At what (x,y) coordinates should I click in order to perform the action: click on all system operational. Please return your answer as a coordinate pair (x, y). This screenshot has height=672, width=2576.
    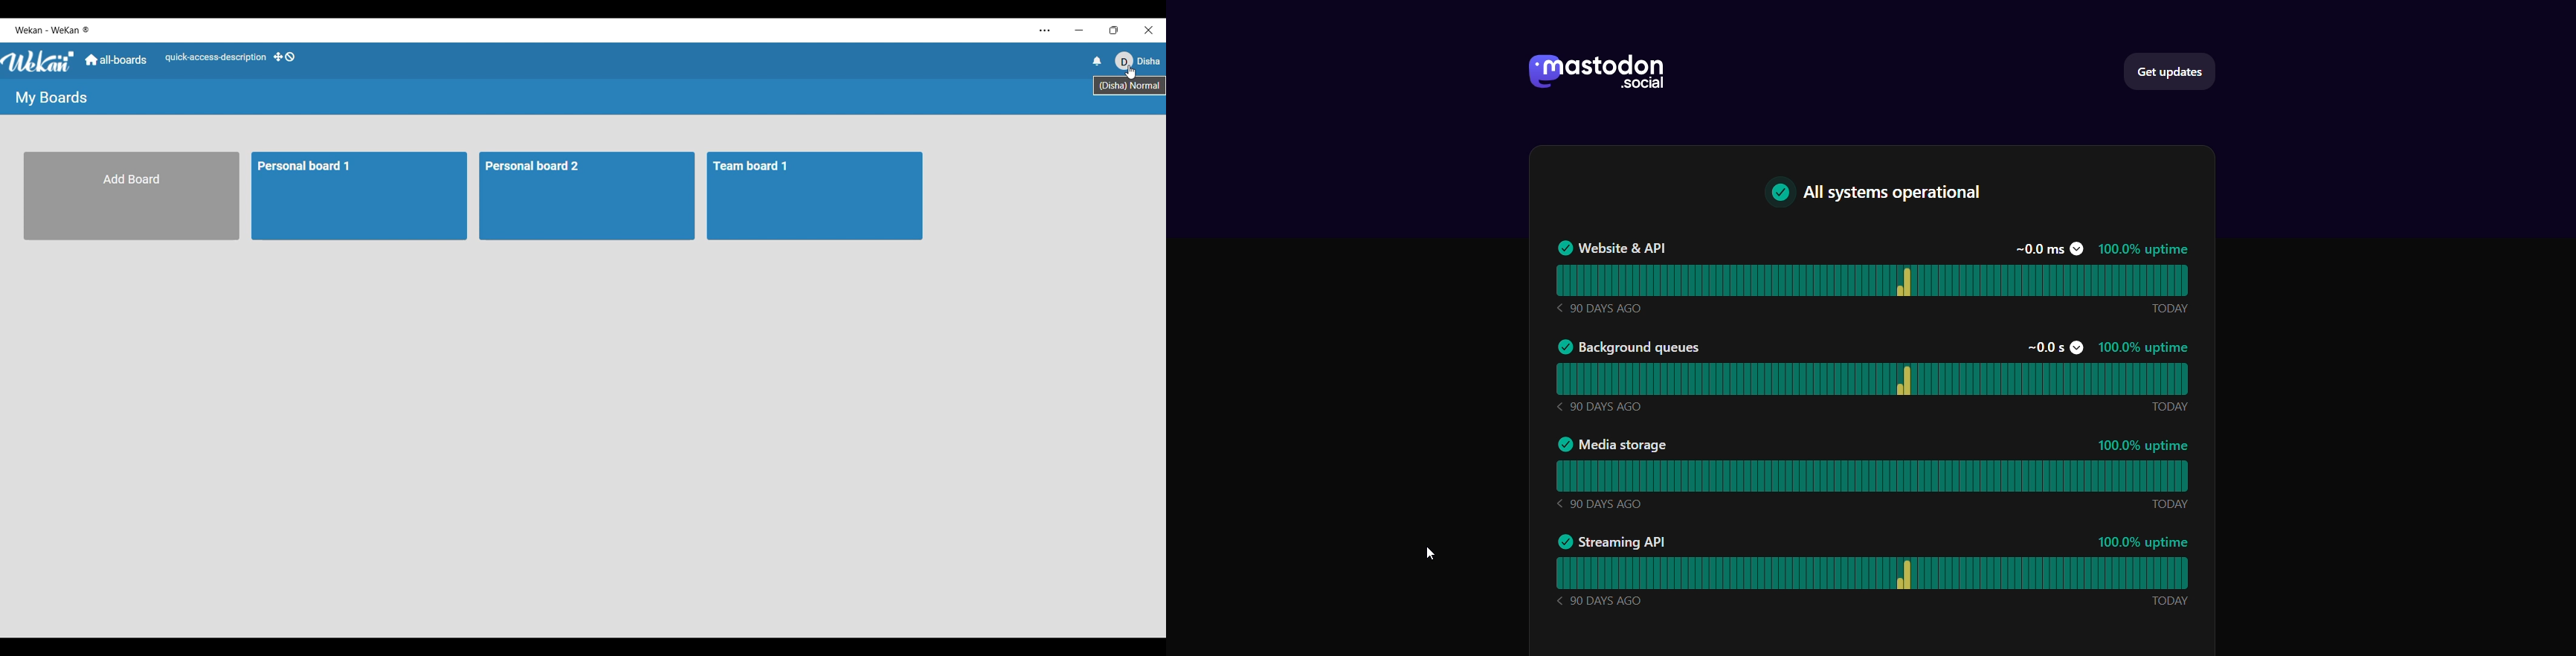
    Looking at the image, I should click on (1876, 192).